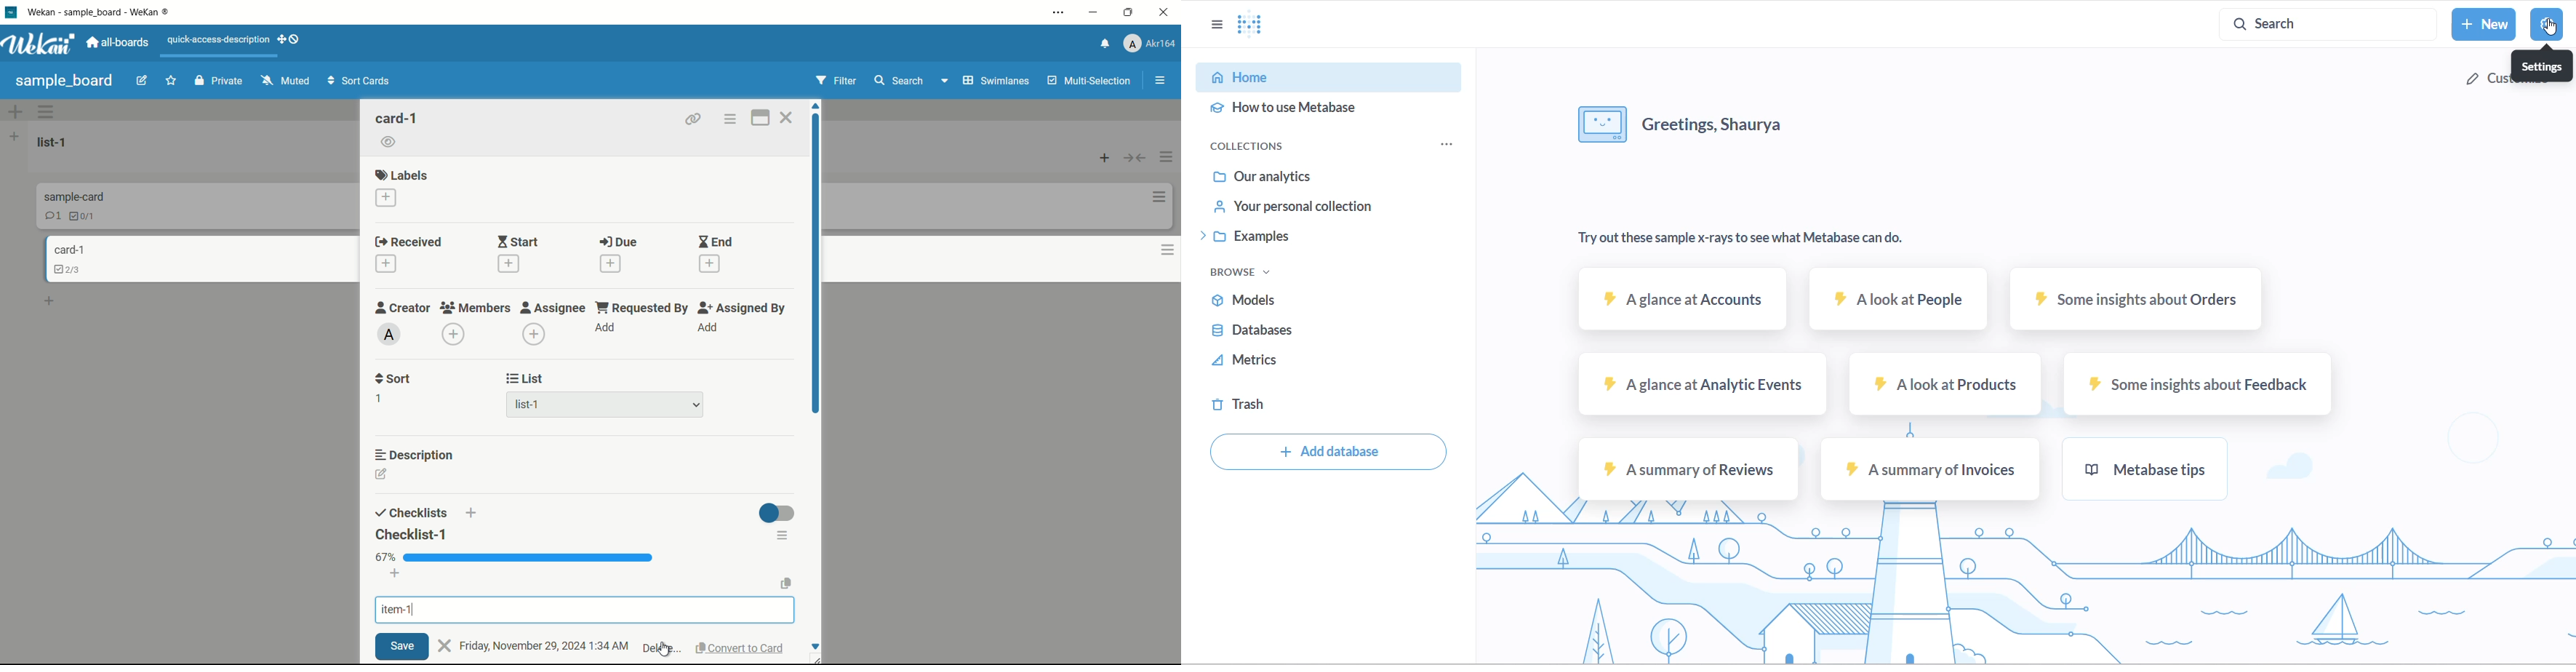 Image resolution: width=2576 pixels, height=672 pixels. What do you see at coordinates (404, 308) in the screenshot?
I see `creator` at bounding box center [404, 308].